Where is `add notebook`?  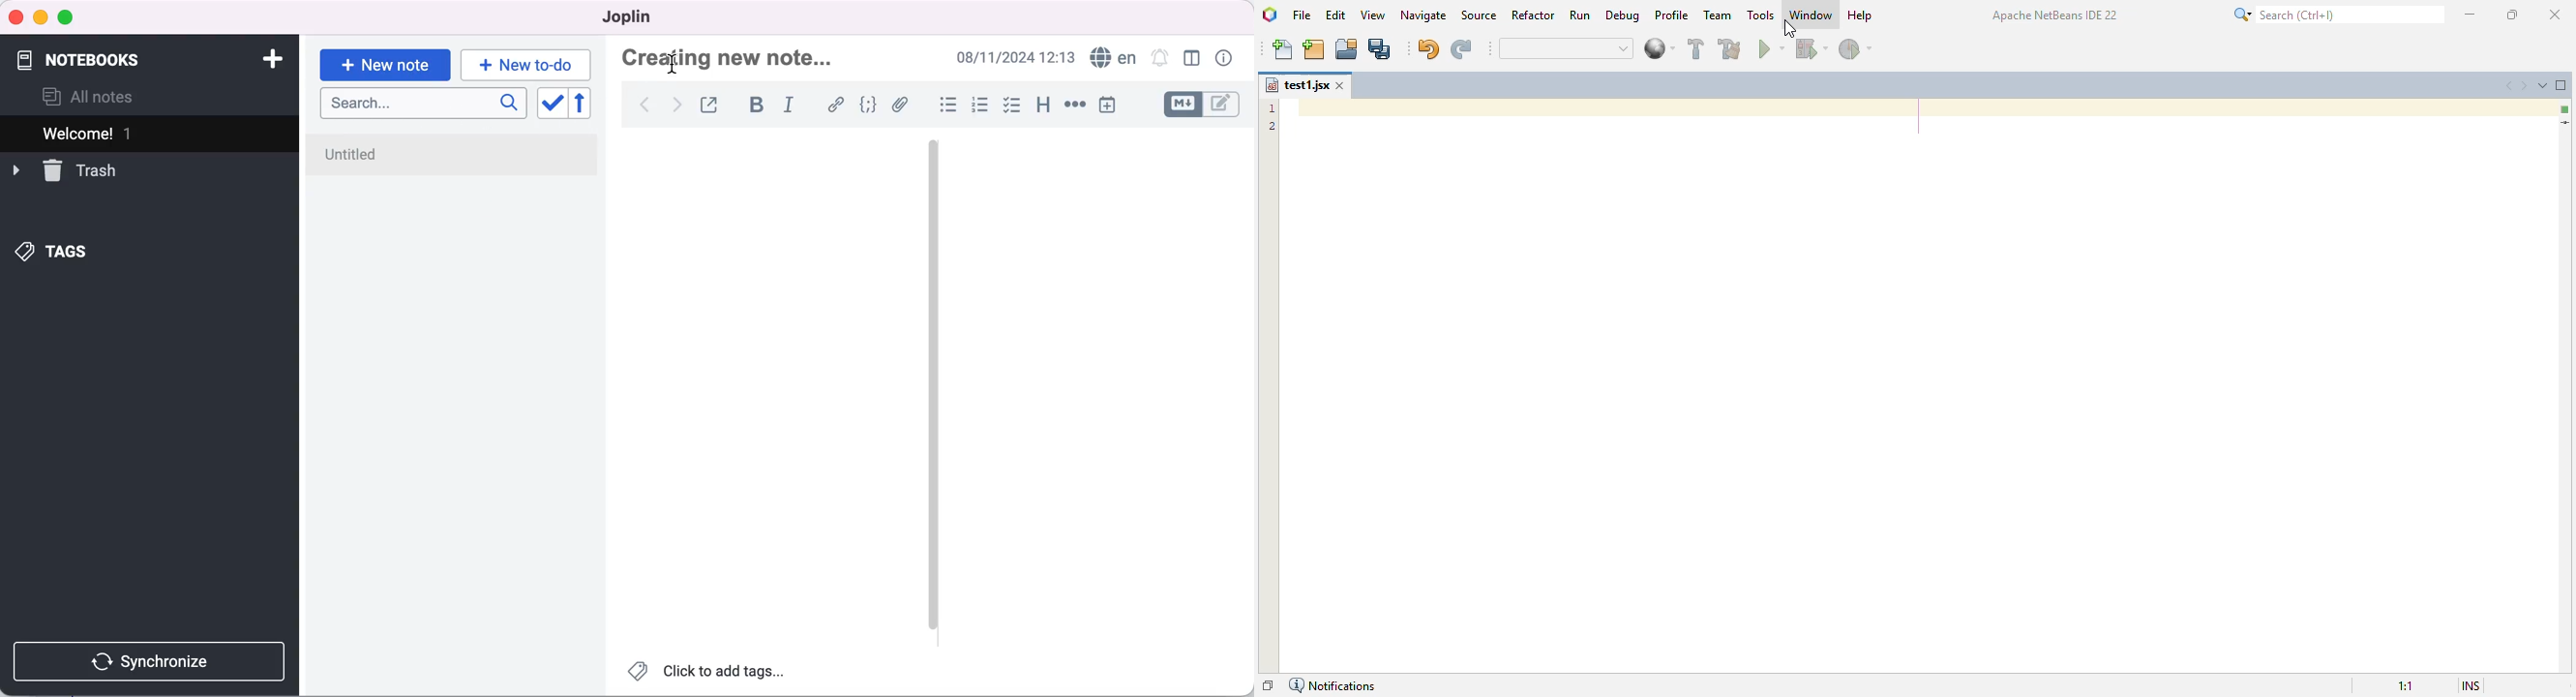 add notebook is located at coordinates (270, 58).